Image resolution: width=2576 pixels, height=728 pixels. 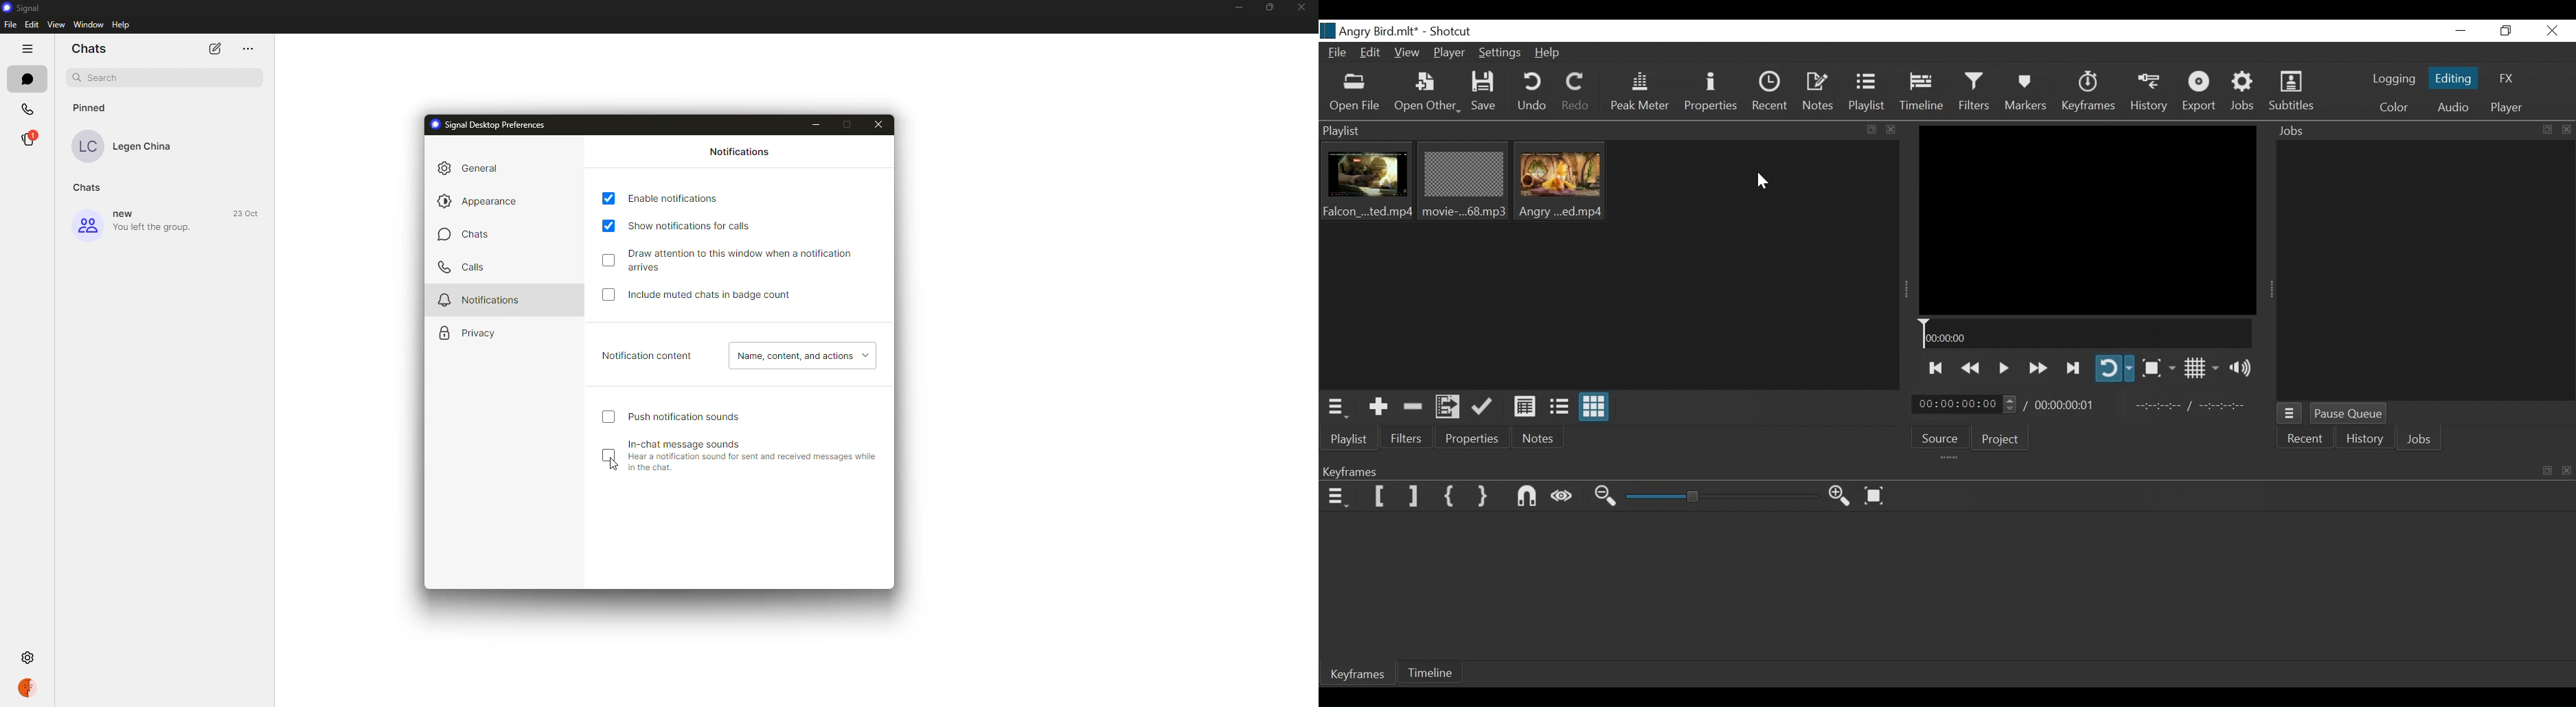 I want to click on Ser Filter First, so click(x=1380, y=496).